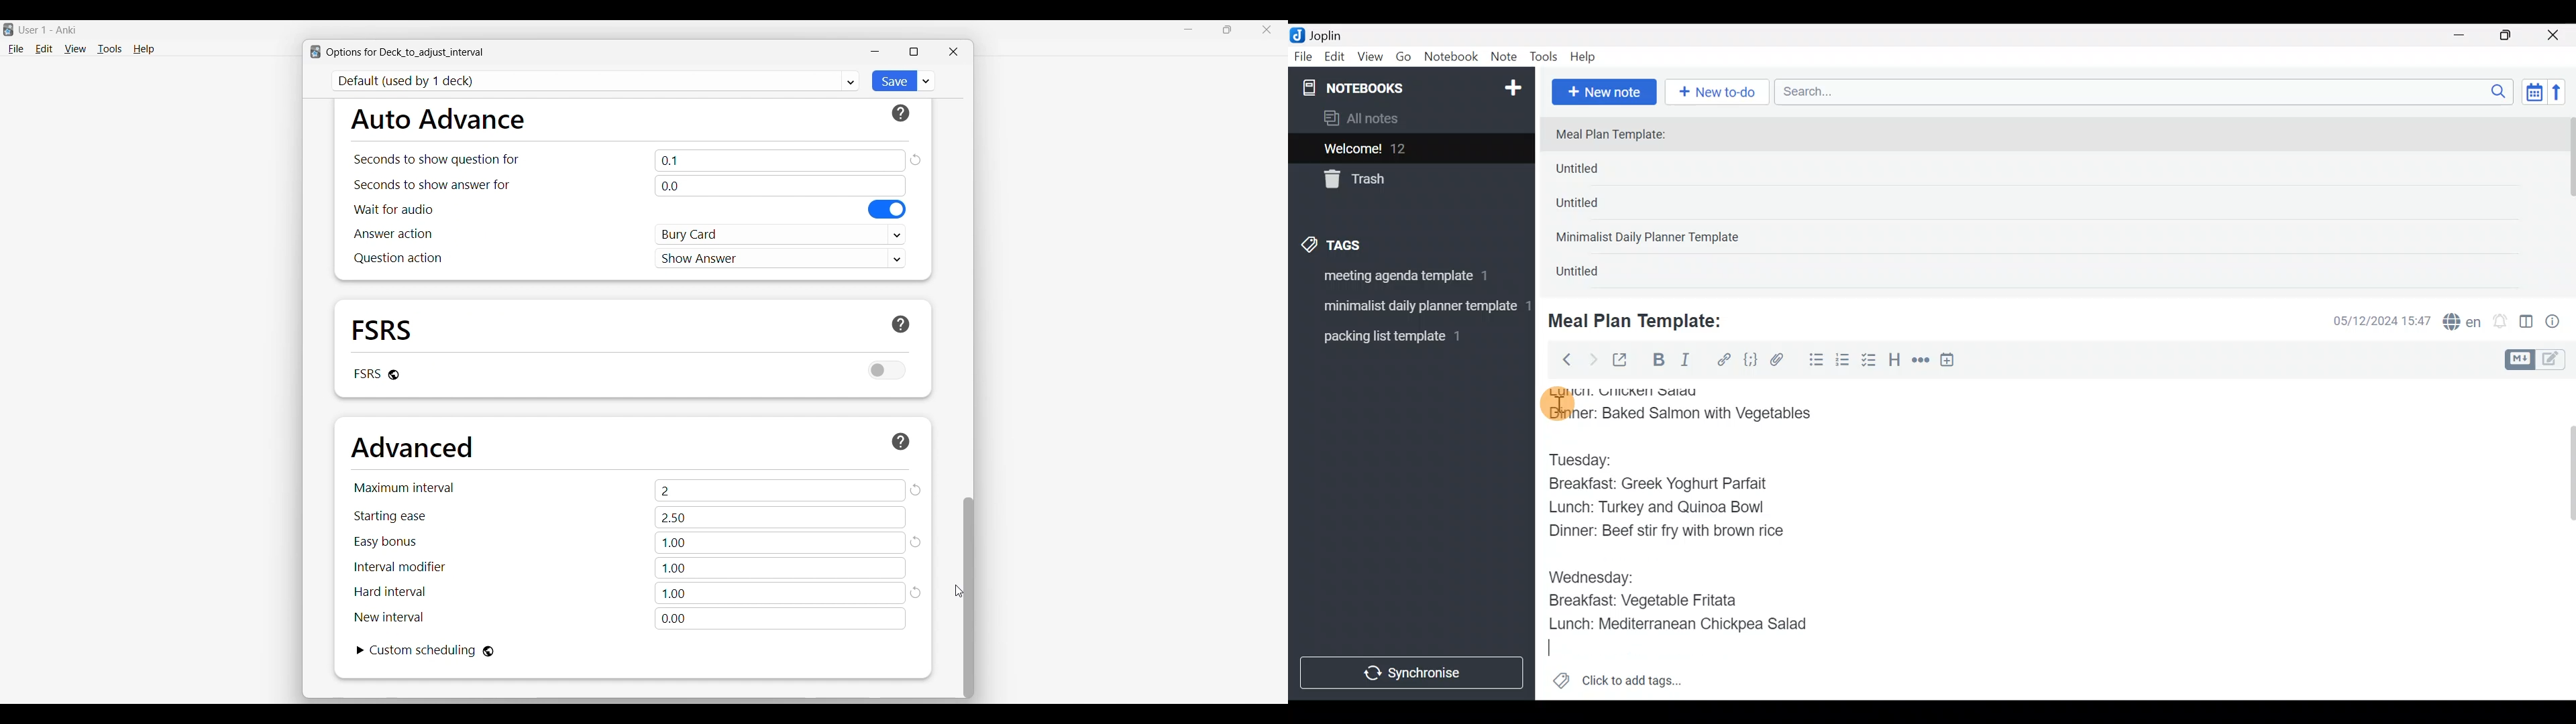 This screenshot has height=728, width=2576. What do you see at coordinates (781, 257) in the screenshot?
I see `Show Answer` at bounding box center [781, 257].